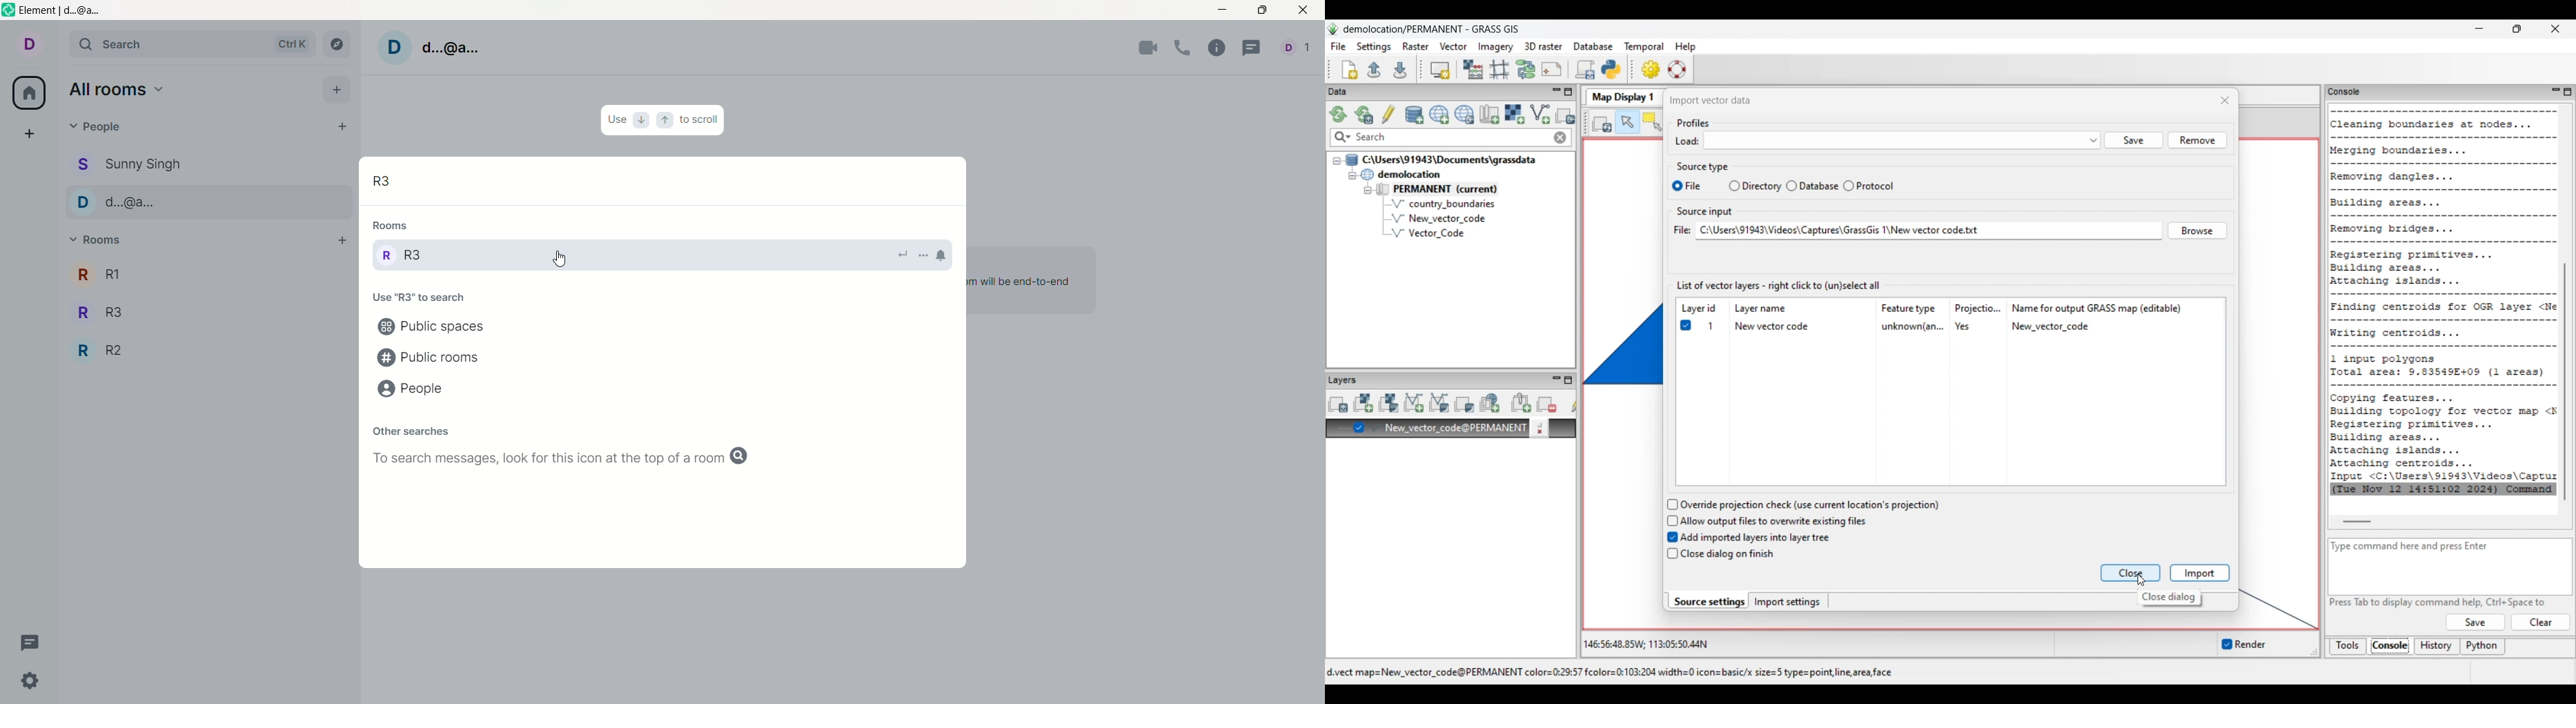  Describe the element at coordinates (1262, 12) in the screenshot. I see `maximize` at that location.